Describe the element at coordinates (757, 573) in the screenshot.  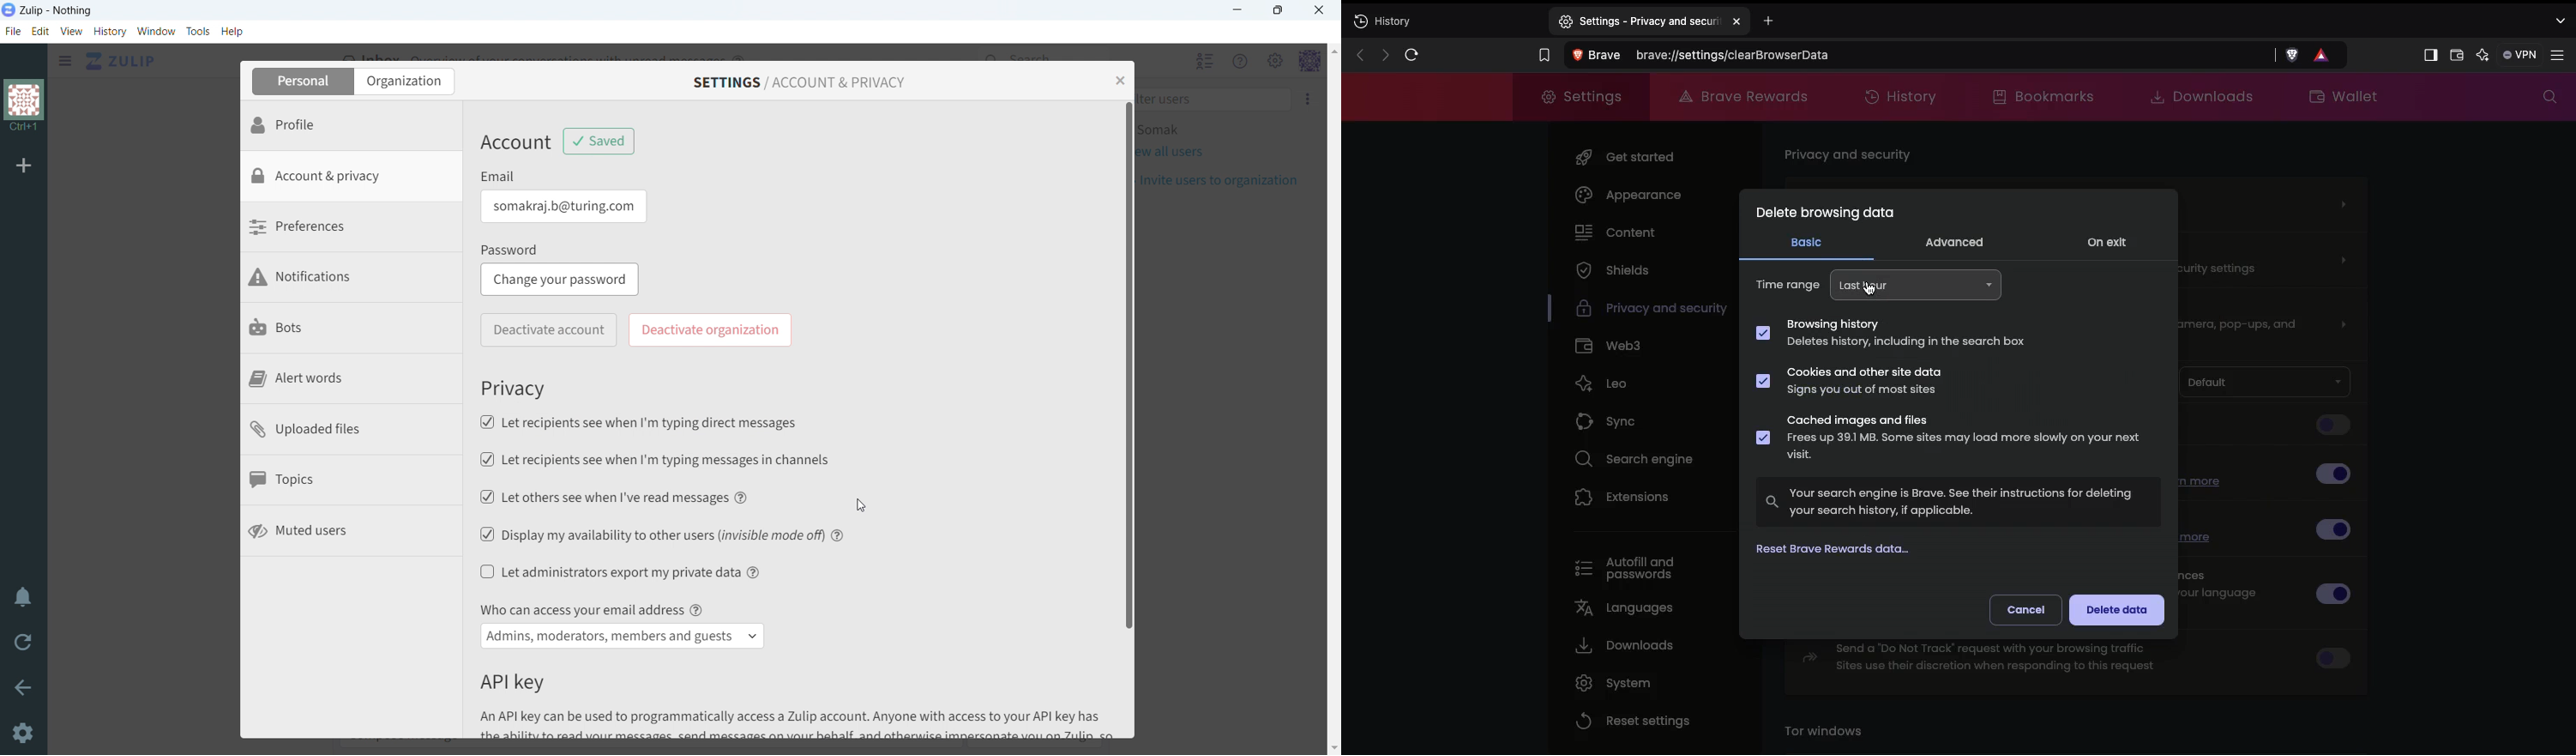
I see `help` at that location.